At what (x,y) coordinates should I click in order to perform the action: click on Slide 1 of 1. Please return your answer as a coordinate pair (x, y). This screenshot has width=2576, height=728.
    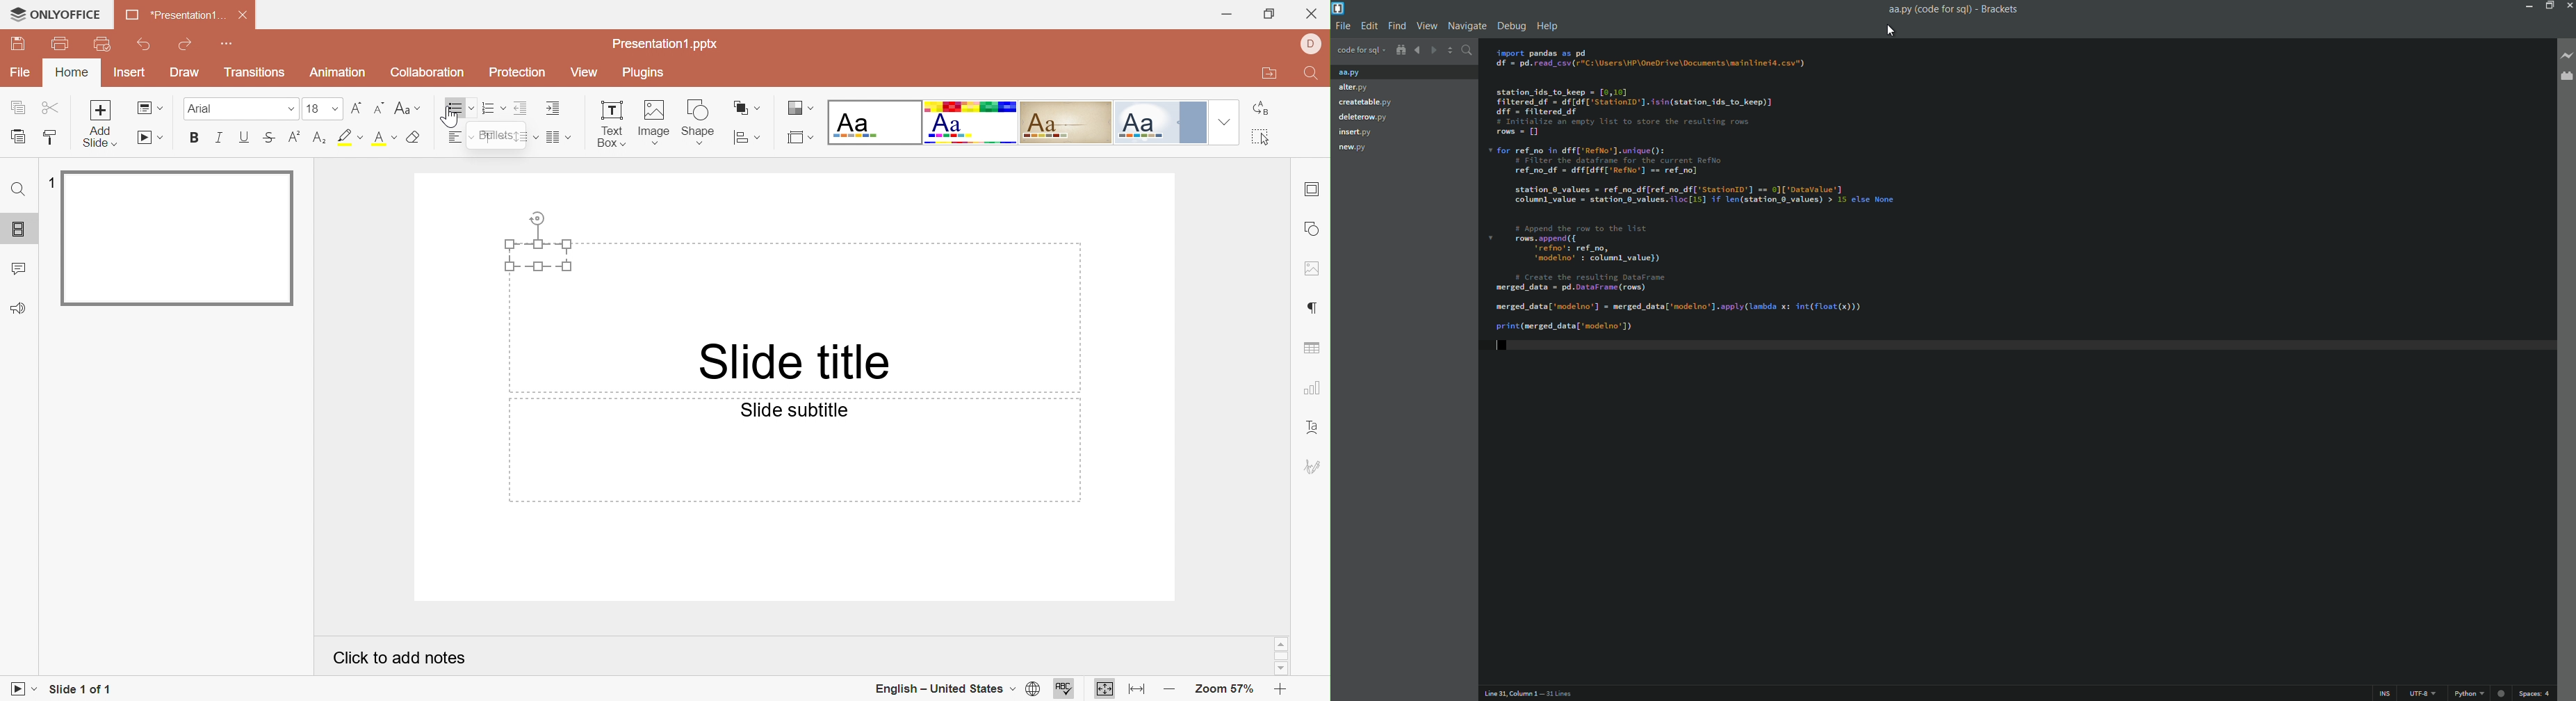
    Looking at the image, I should click on (82, 687).